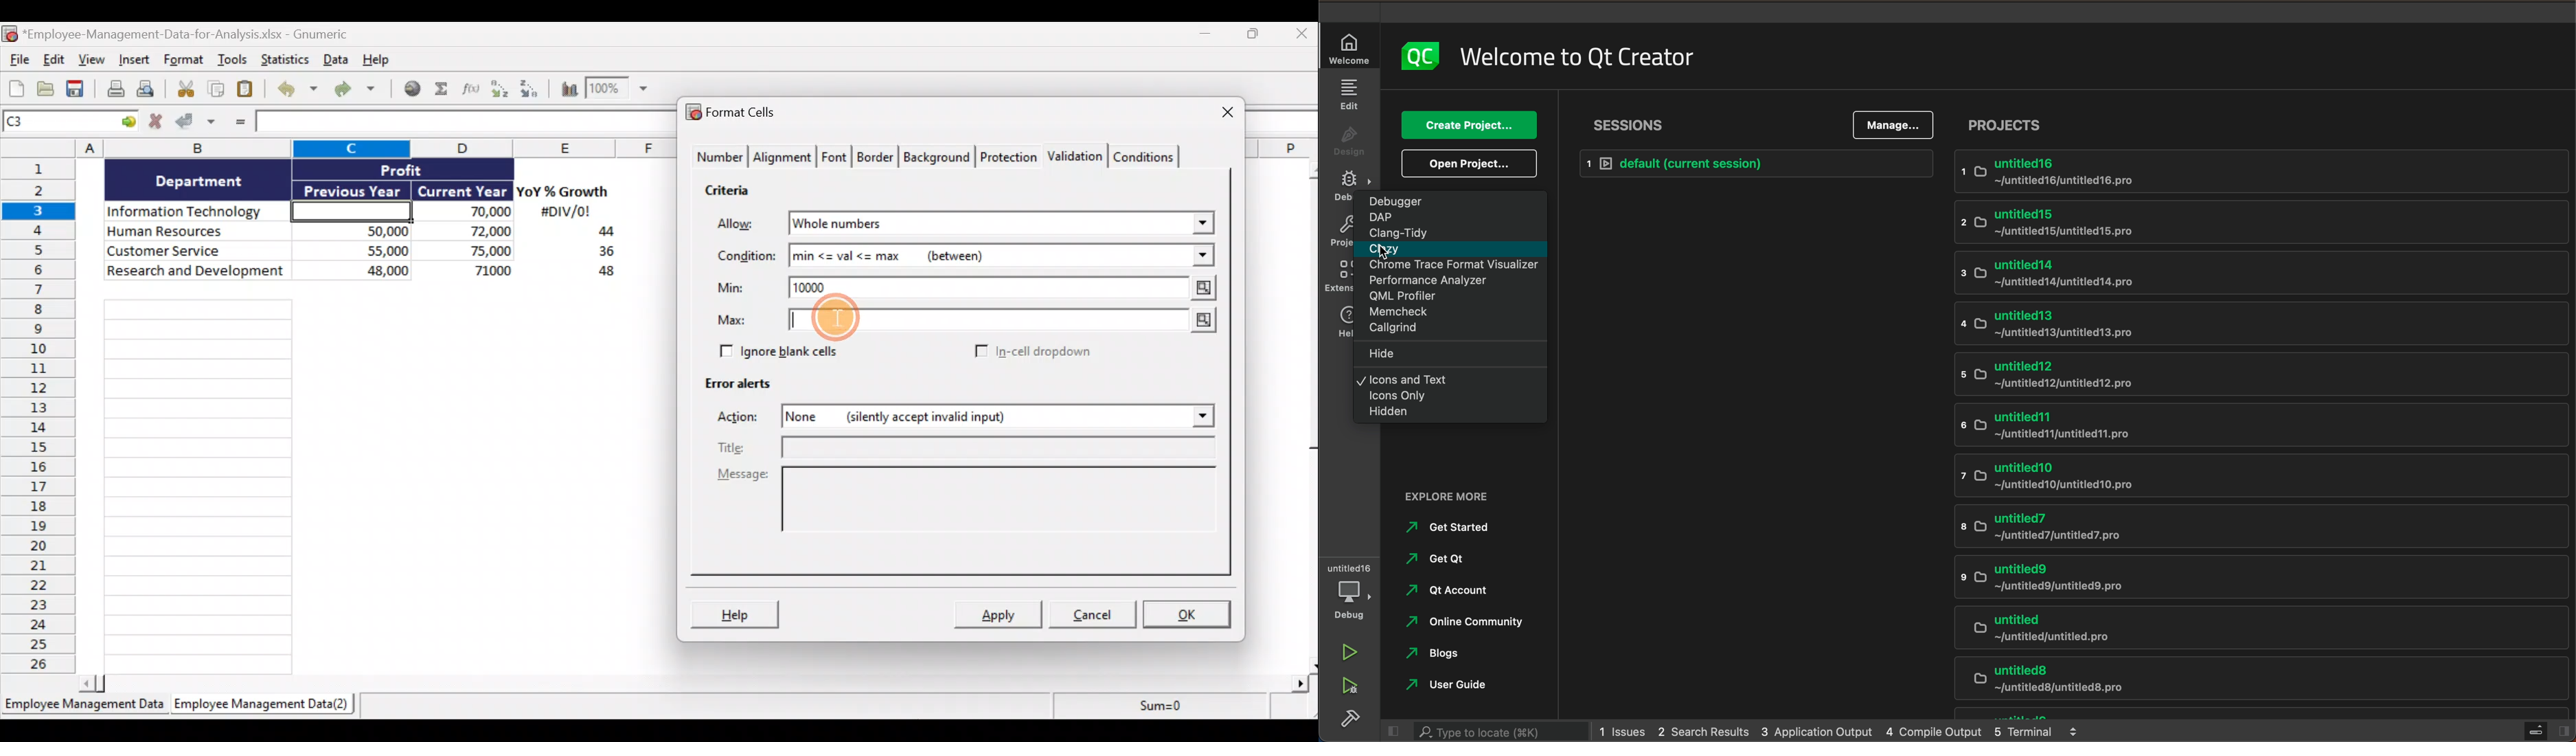  I want to click on Insert hyperlink, so click(413, 89).